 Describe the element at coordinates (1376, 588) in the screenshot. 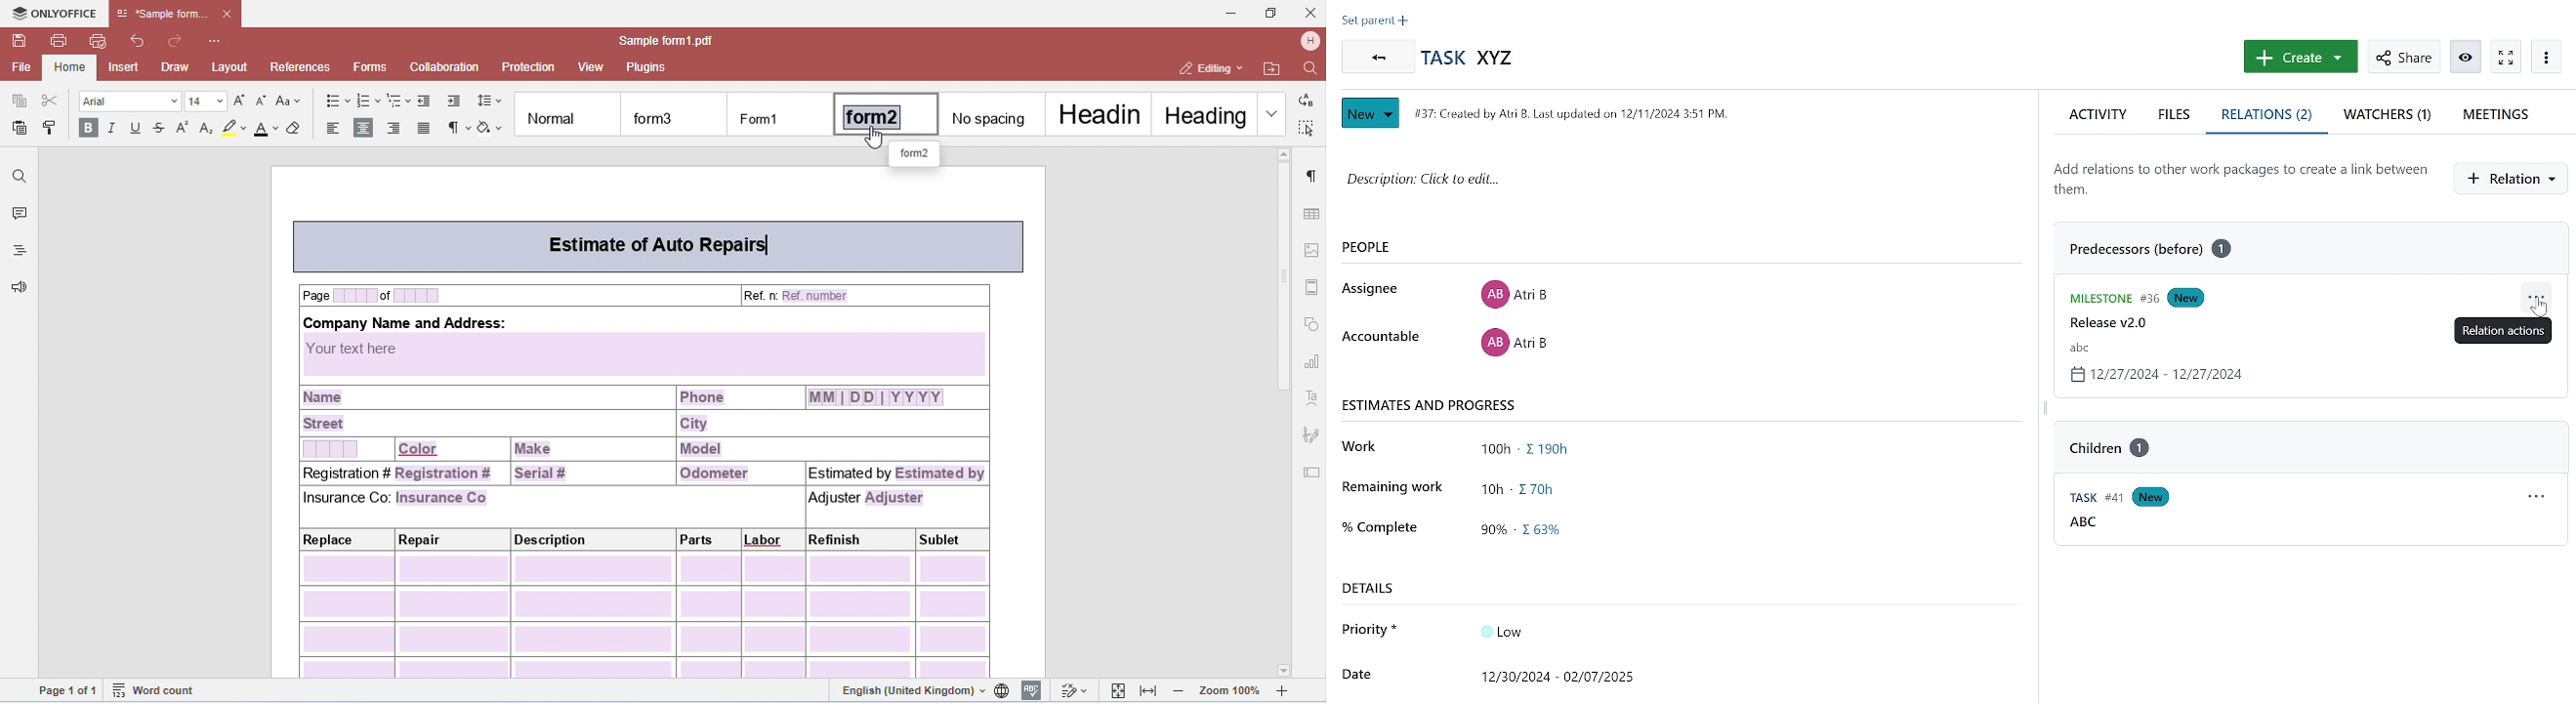

I see `details` at that location.